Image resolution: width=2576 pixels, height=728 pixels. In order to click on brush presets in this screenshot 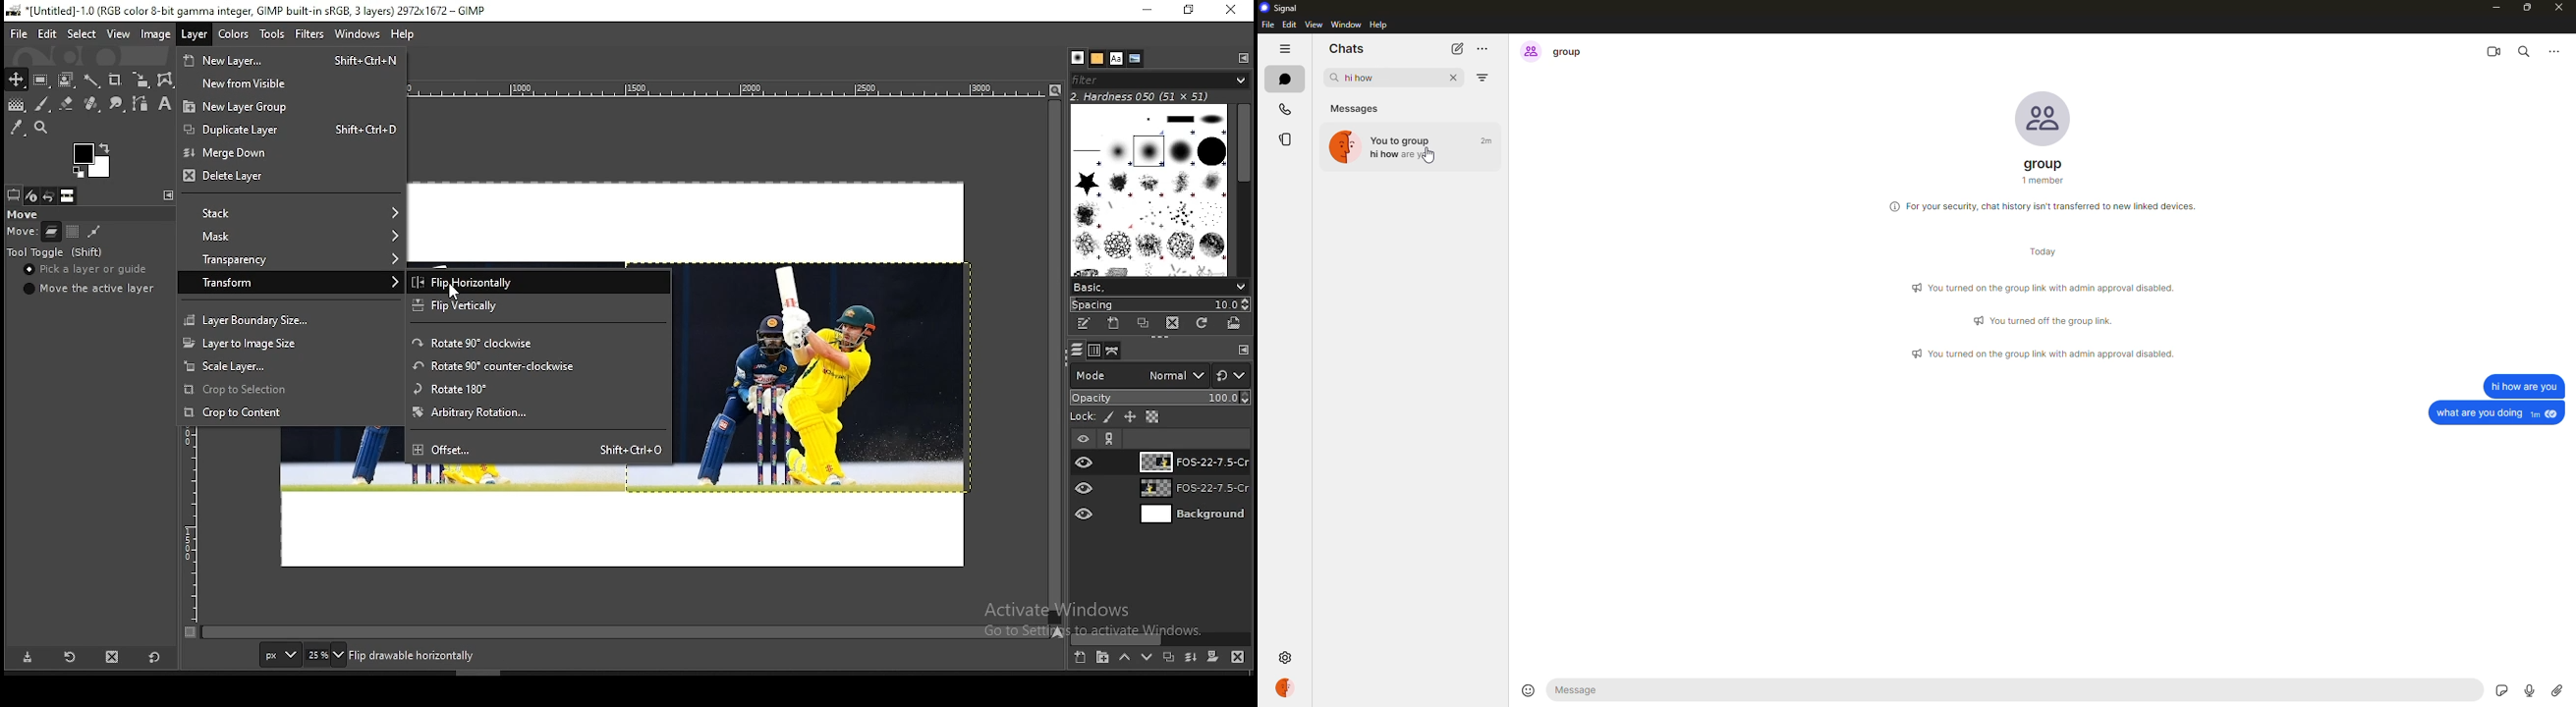, I will do `click(1159, 286)`.